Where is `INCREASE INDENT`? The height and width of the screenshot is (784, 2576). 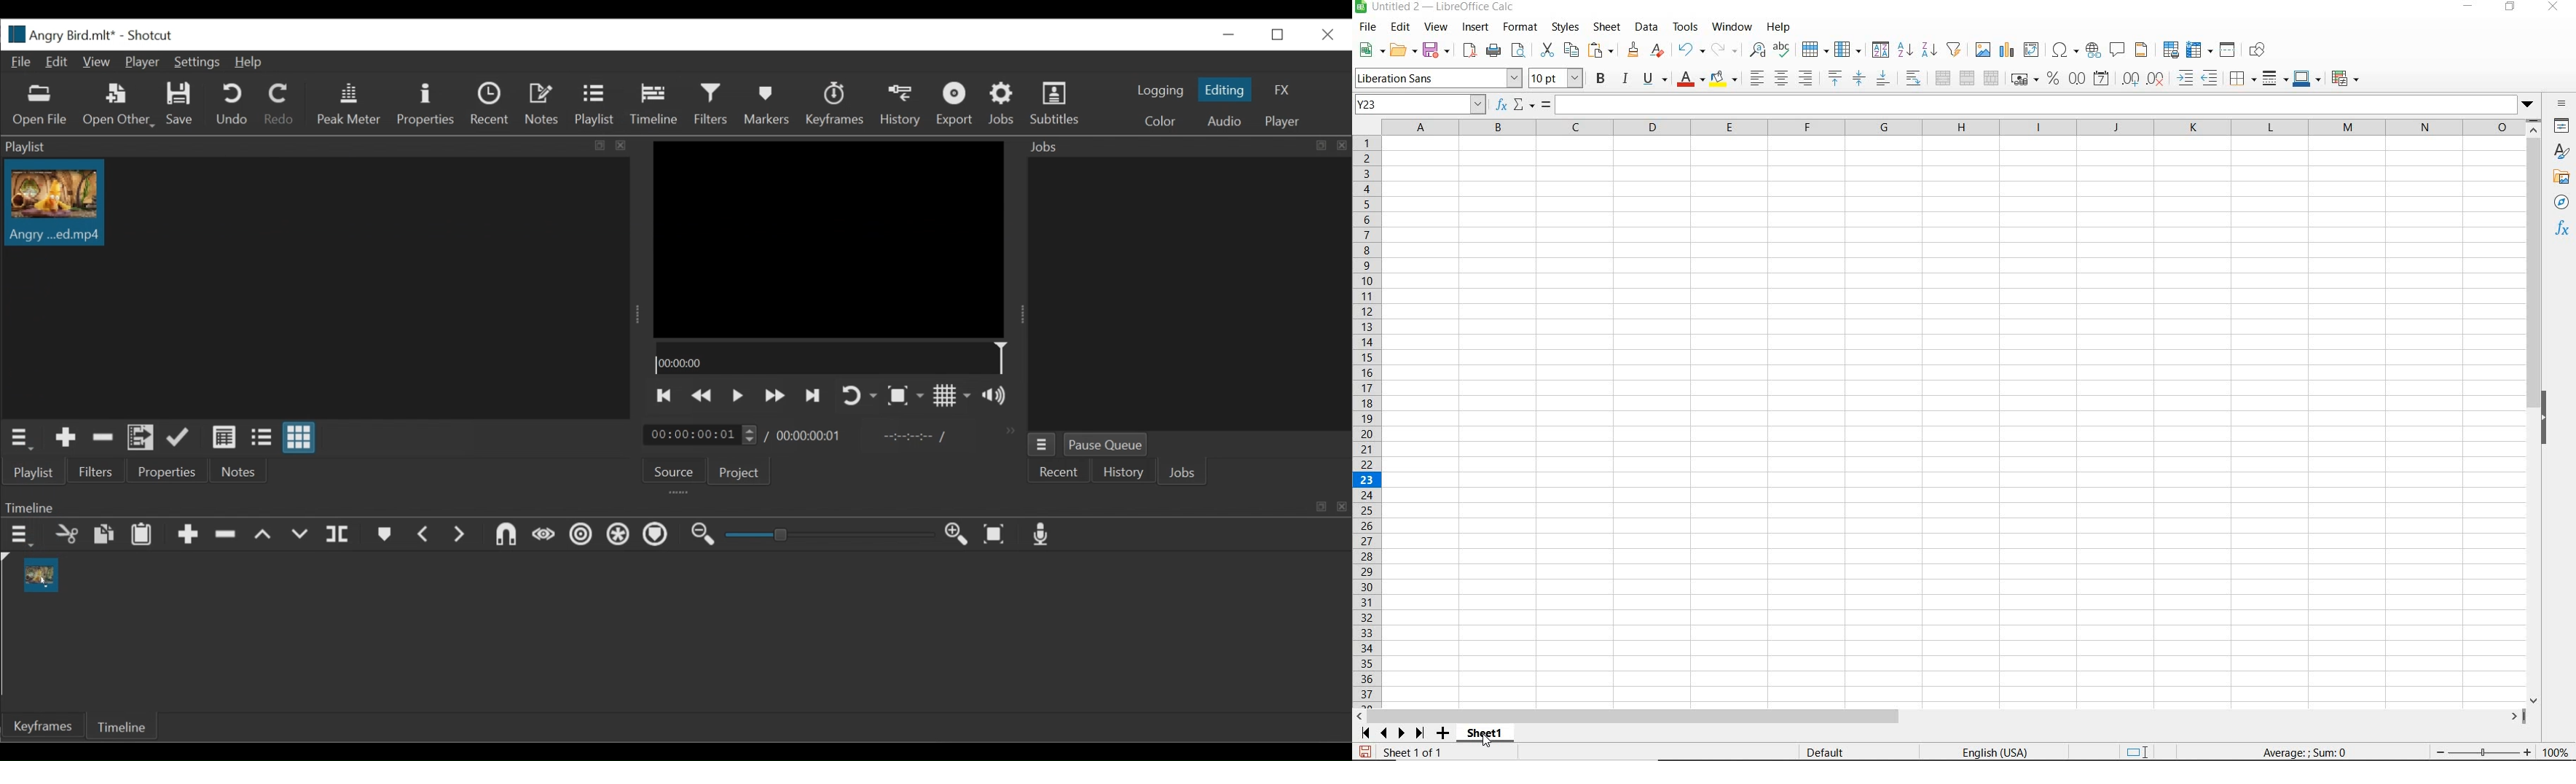 INCREASE INDENT is located at coordinates (2186, 79).